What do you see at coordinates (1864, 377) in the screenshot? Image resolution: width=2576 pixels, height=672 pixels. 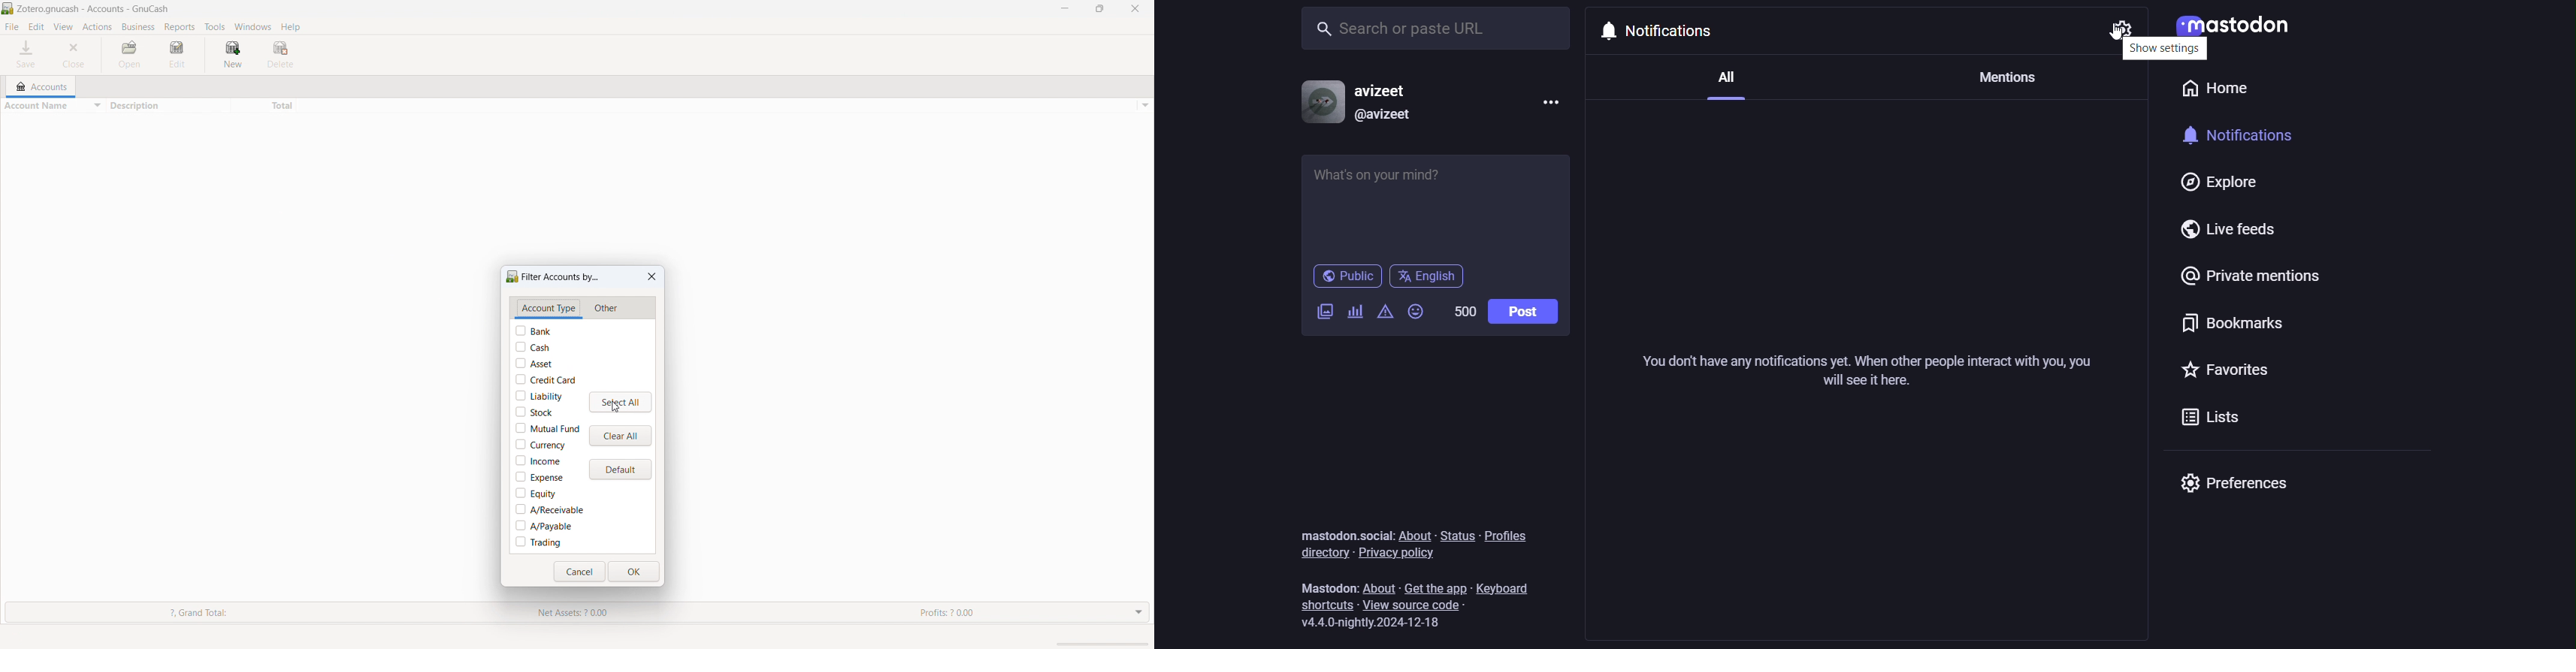 I see `timeline instruction` at bounding box center [1864, 377].